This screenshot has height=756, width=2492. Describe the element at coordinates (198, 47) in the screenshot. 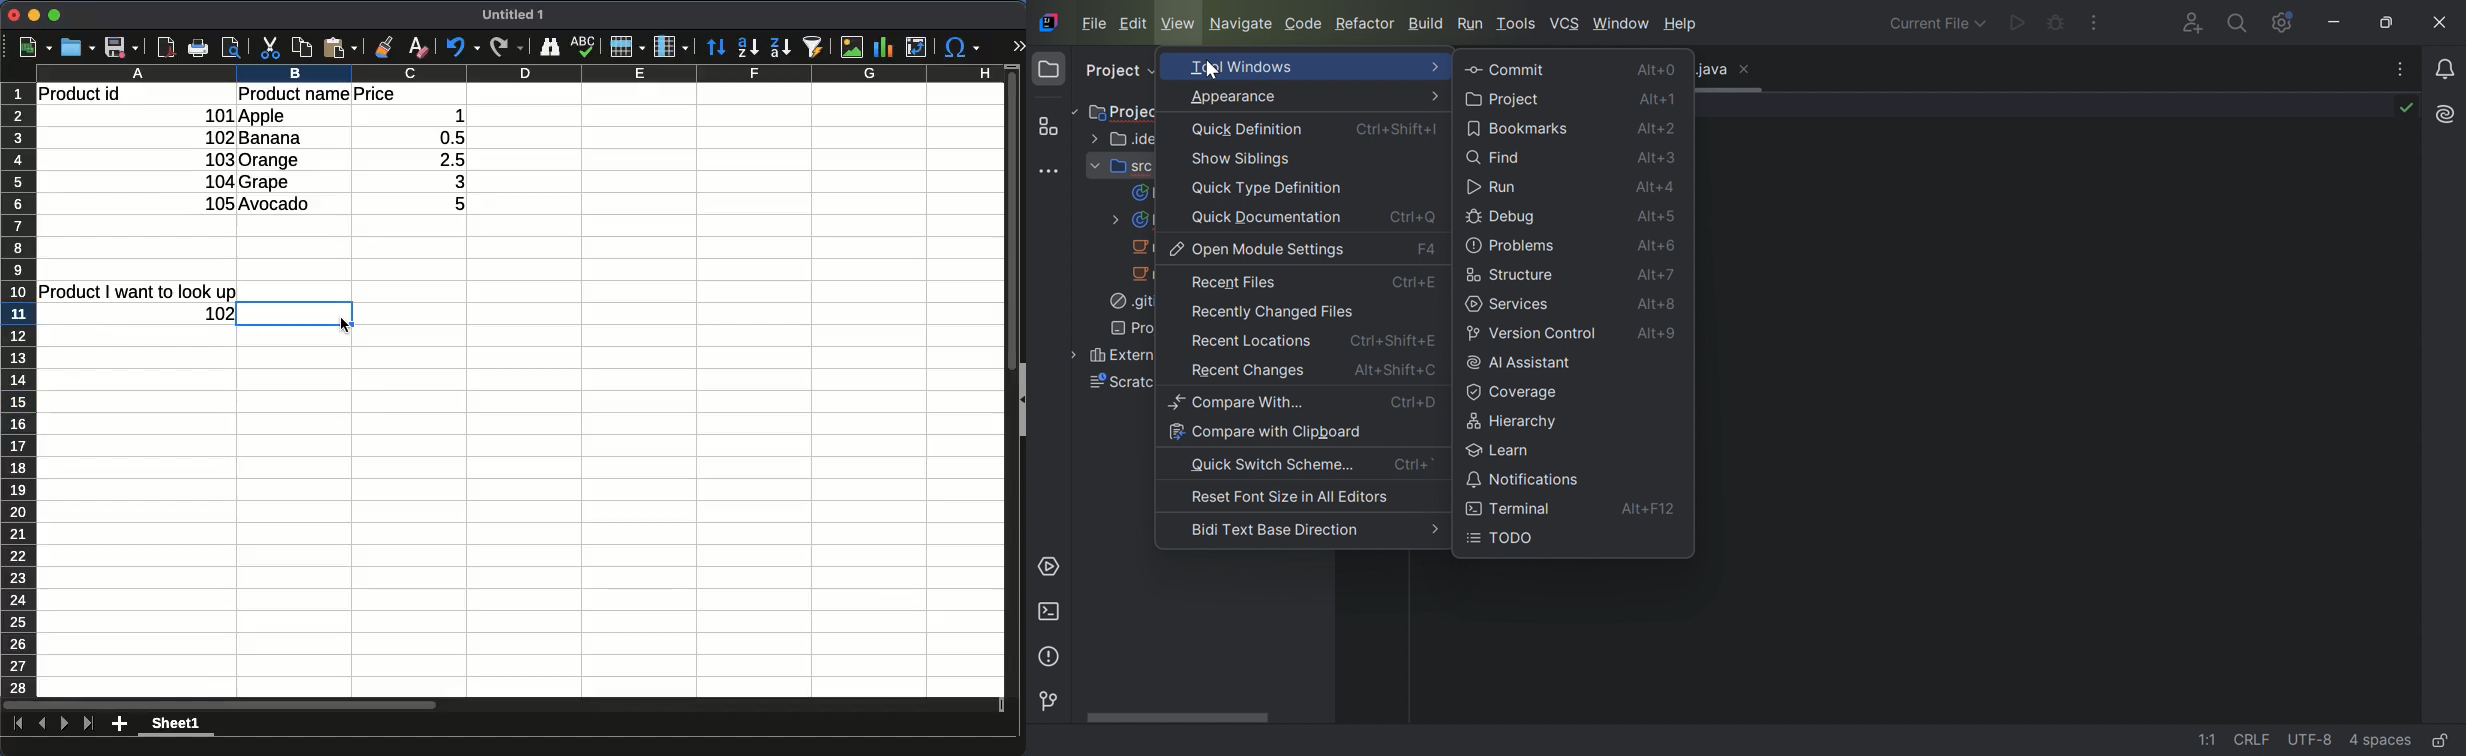

I see `print` at that location.